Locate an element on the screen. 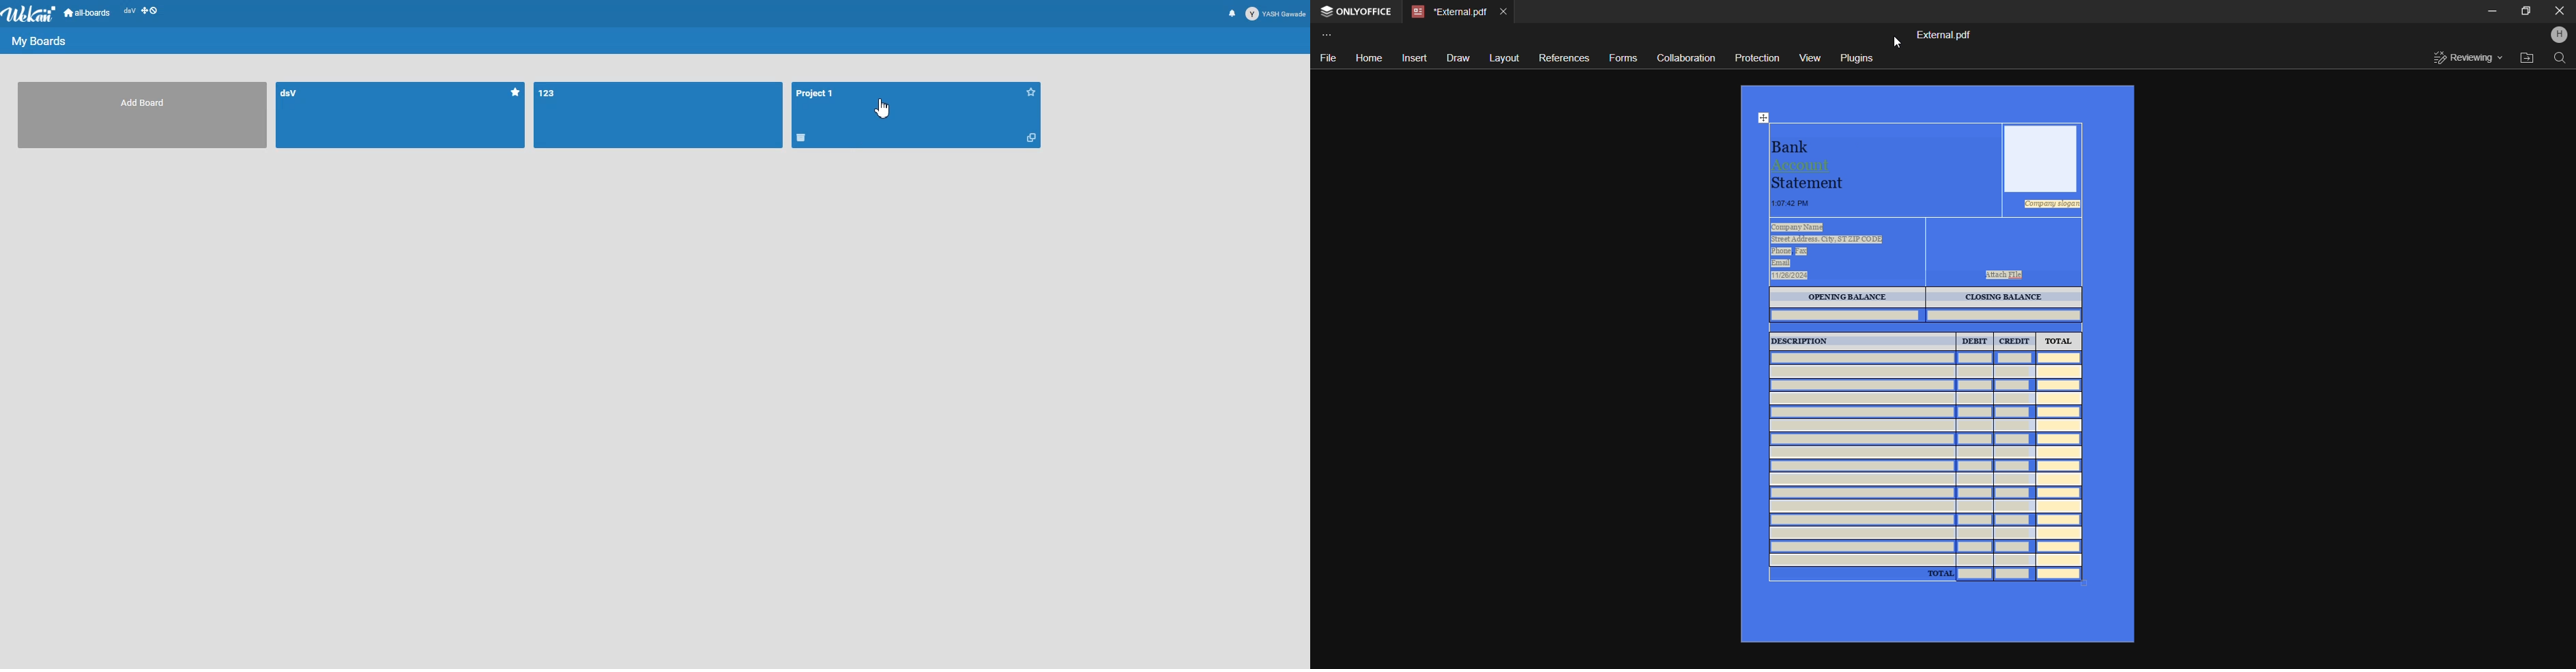  Layout is located at coordinates (1501, 57).